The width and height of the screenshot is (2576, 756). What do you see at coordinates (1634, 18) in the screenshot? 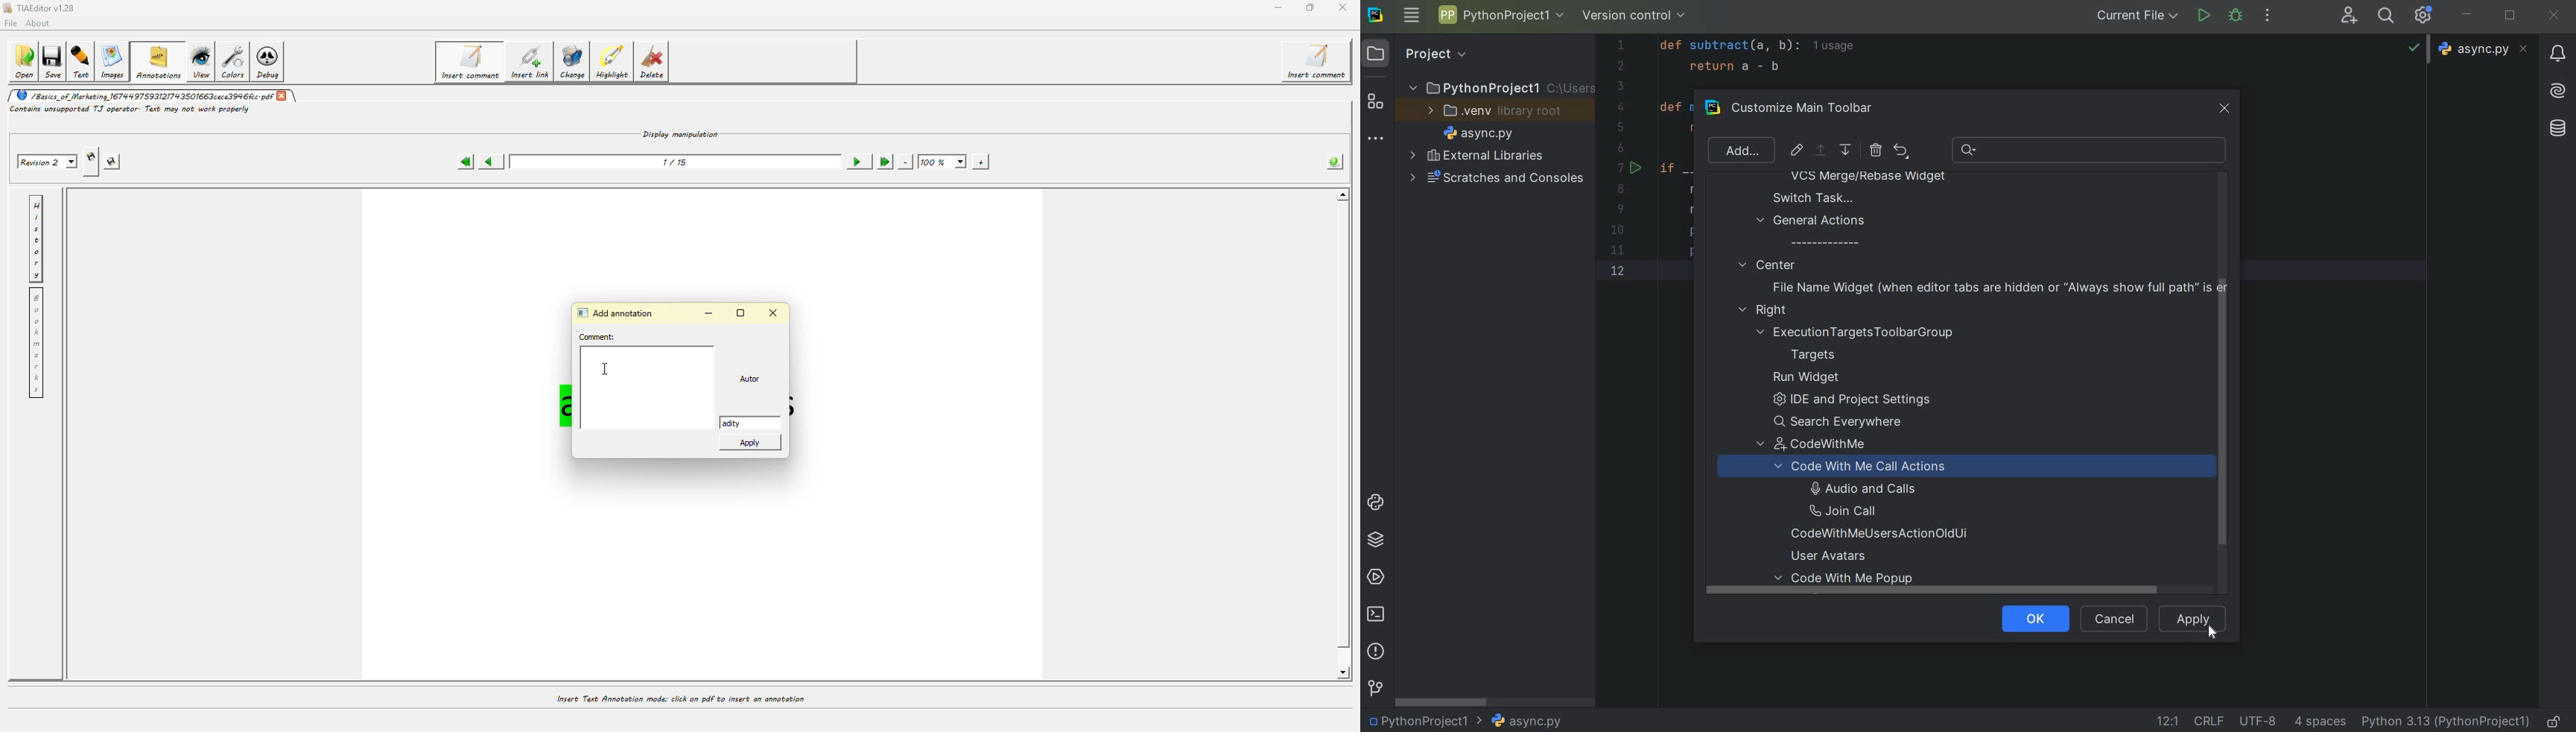
I see `VERSION CONTROL` at bounding box center [1634, 18].